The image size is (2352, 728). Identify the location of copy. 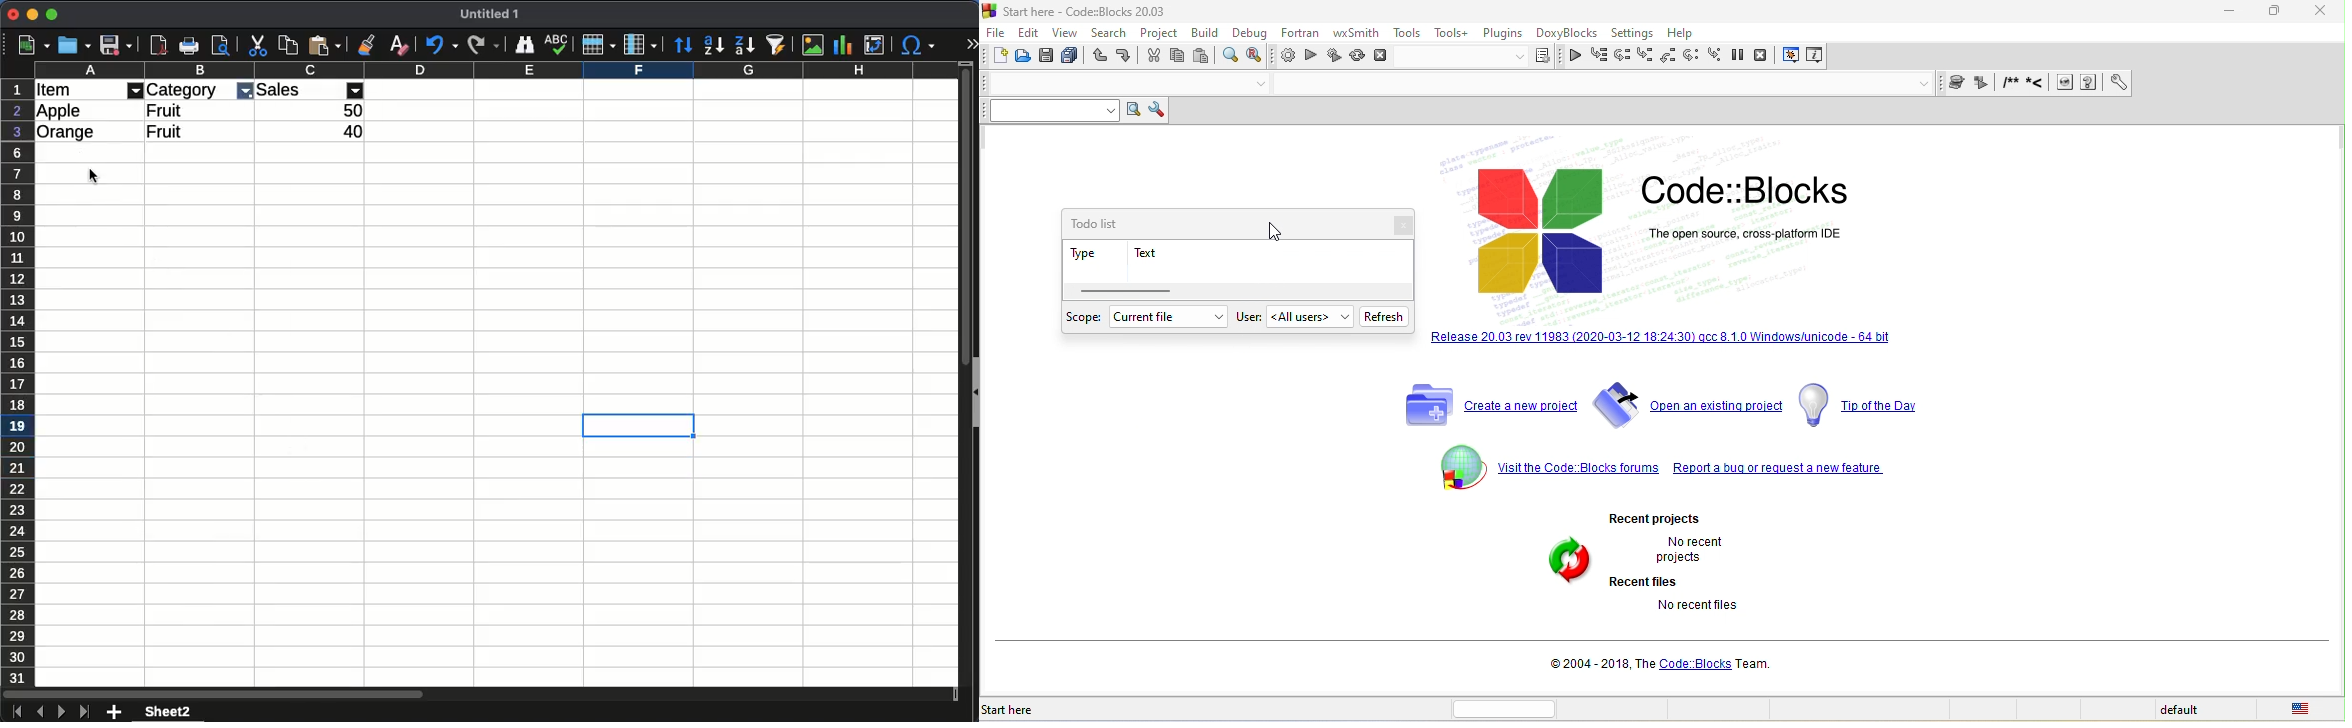
(1179, 58).